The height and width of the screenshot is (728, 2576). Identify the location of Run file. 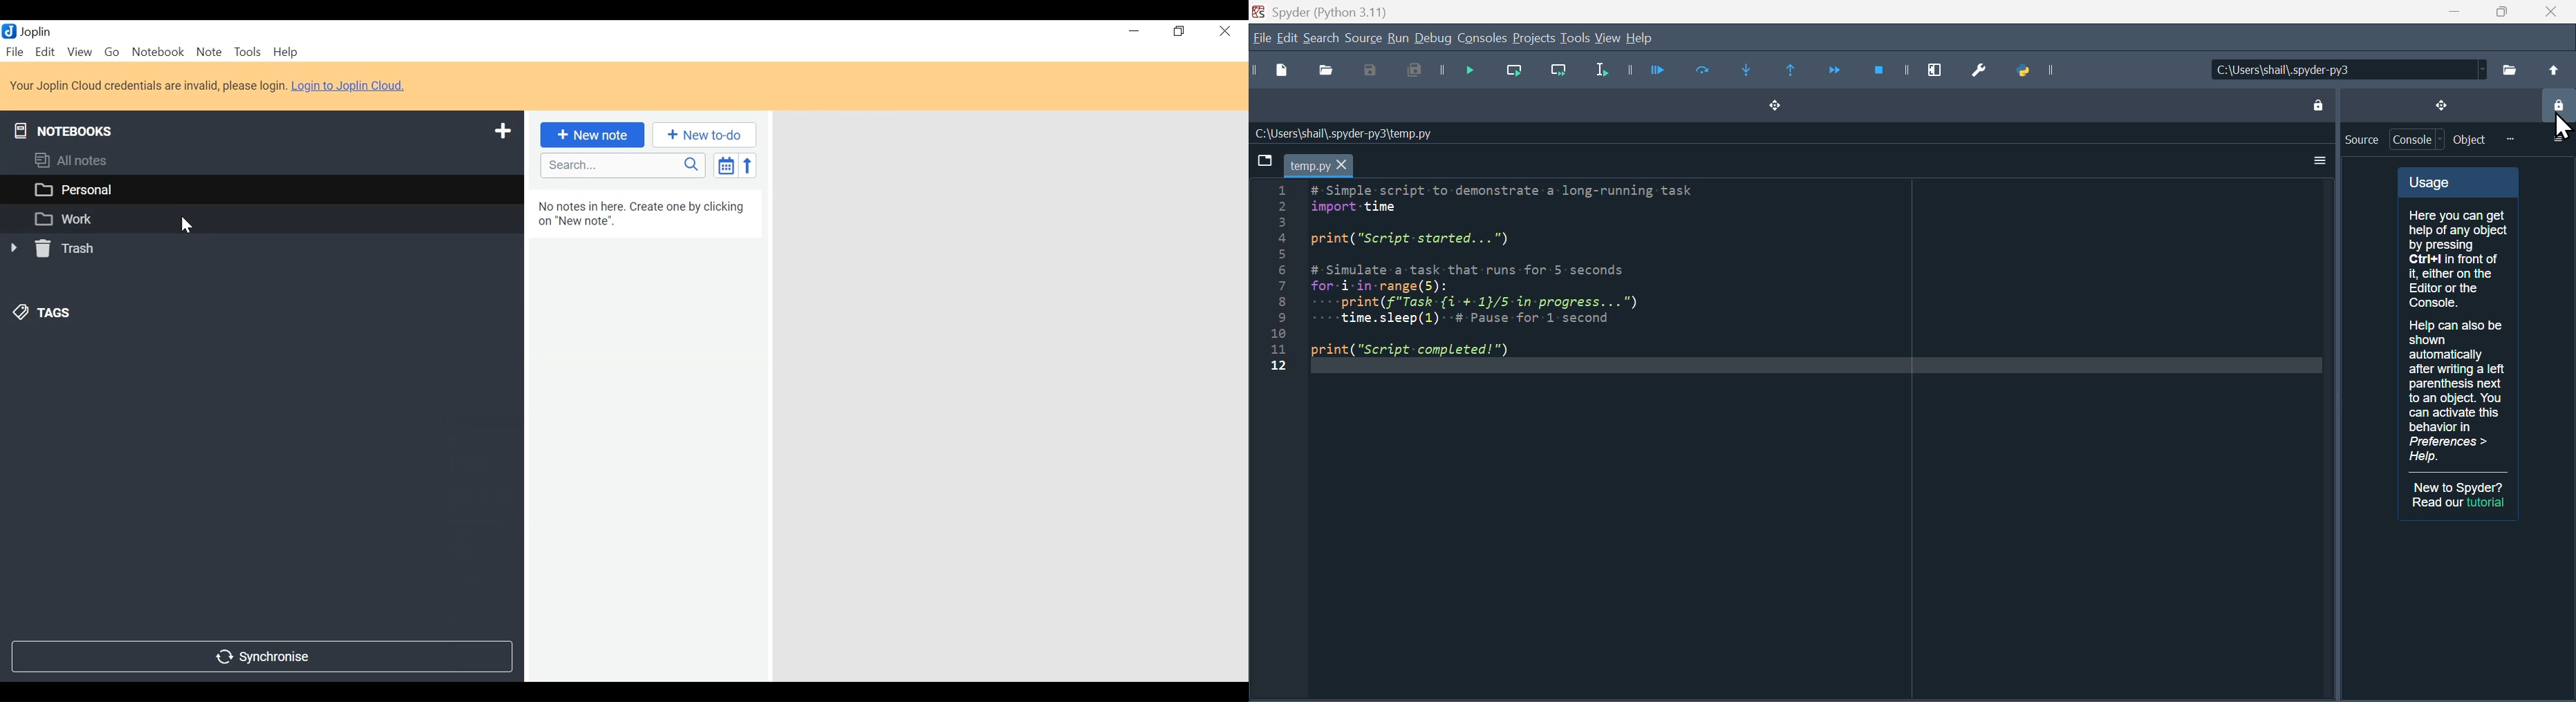
(1656, 70).